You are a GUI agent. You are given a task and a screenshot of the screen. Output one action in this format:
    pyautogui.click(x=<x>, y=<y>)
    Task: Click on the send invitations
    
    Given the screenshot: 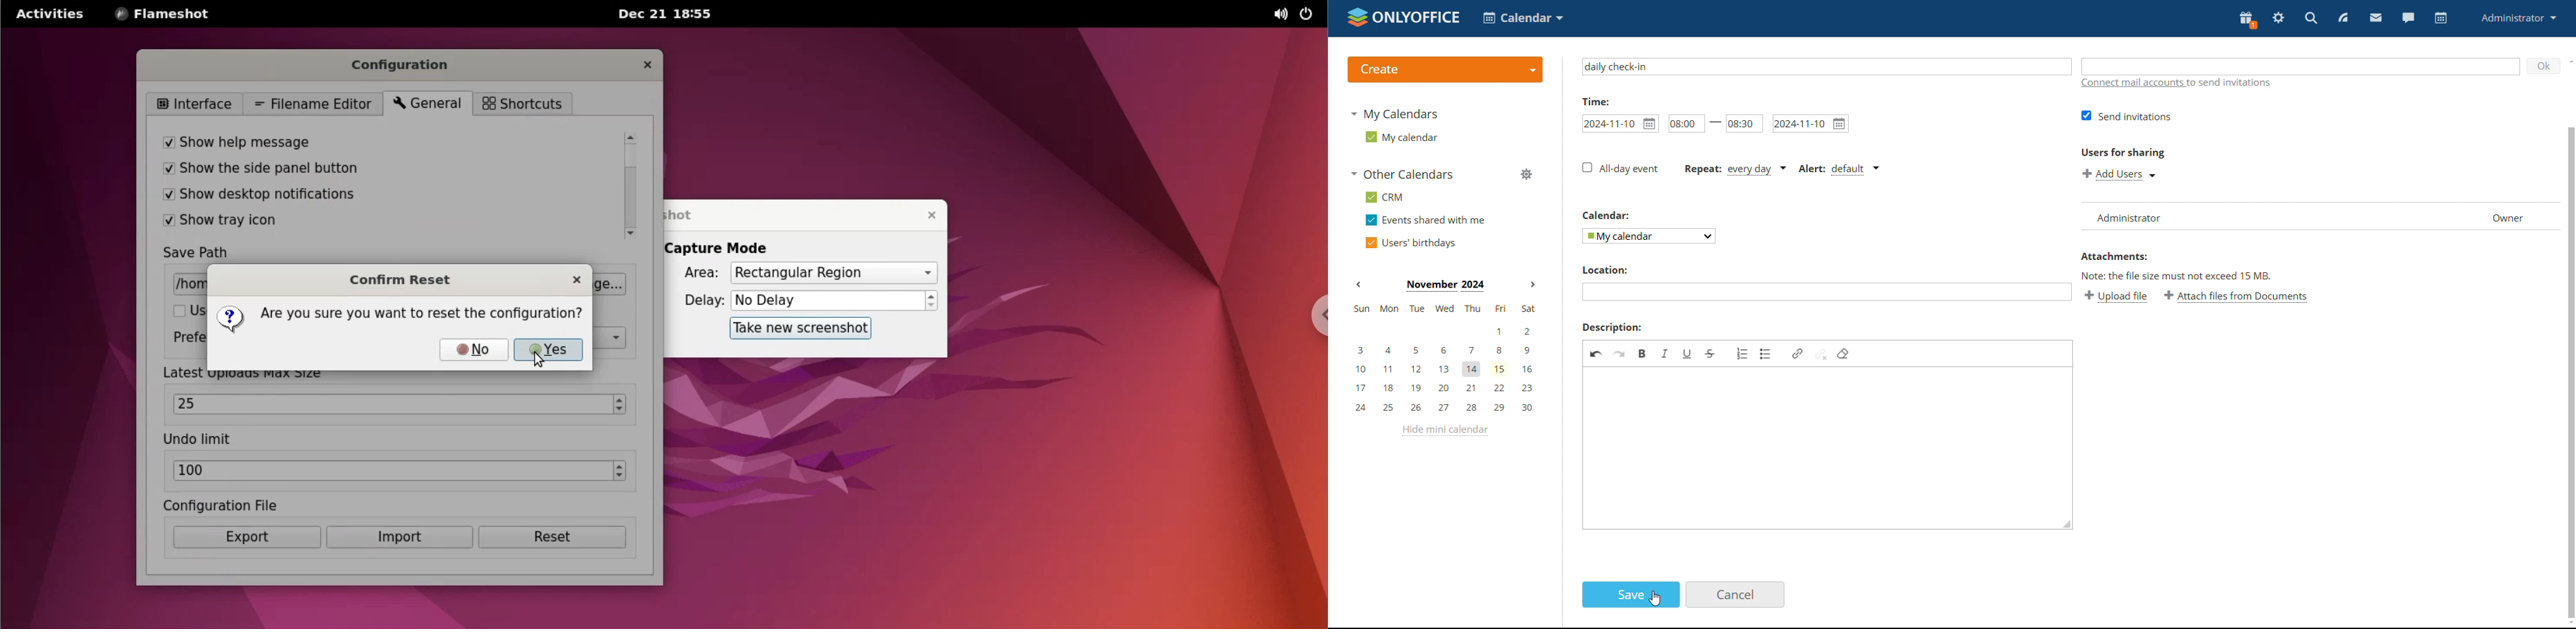 What is the action you would take?
    pyautogui.click(x=2133, y=116)
    